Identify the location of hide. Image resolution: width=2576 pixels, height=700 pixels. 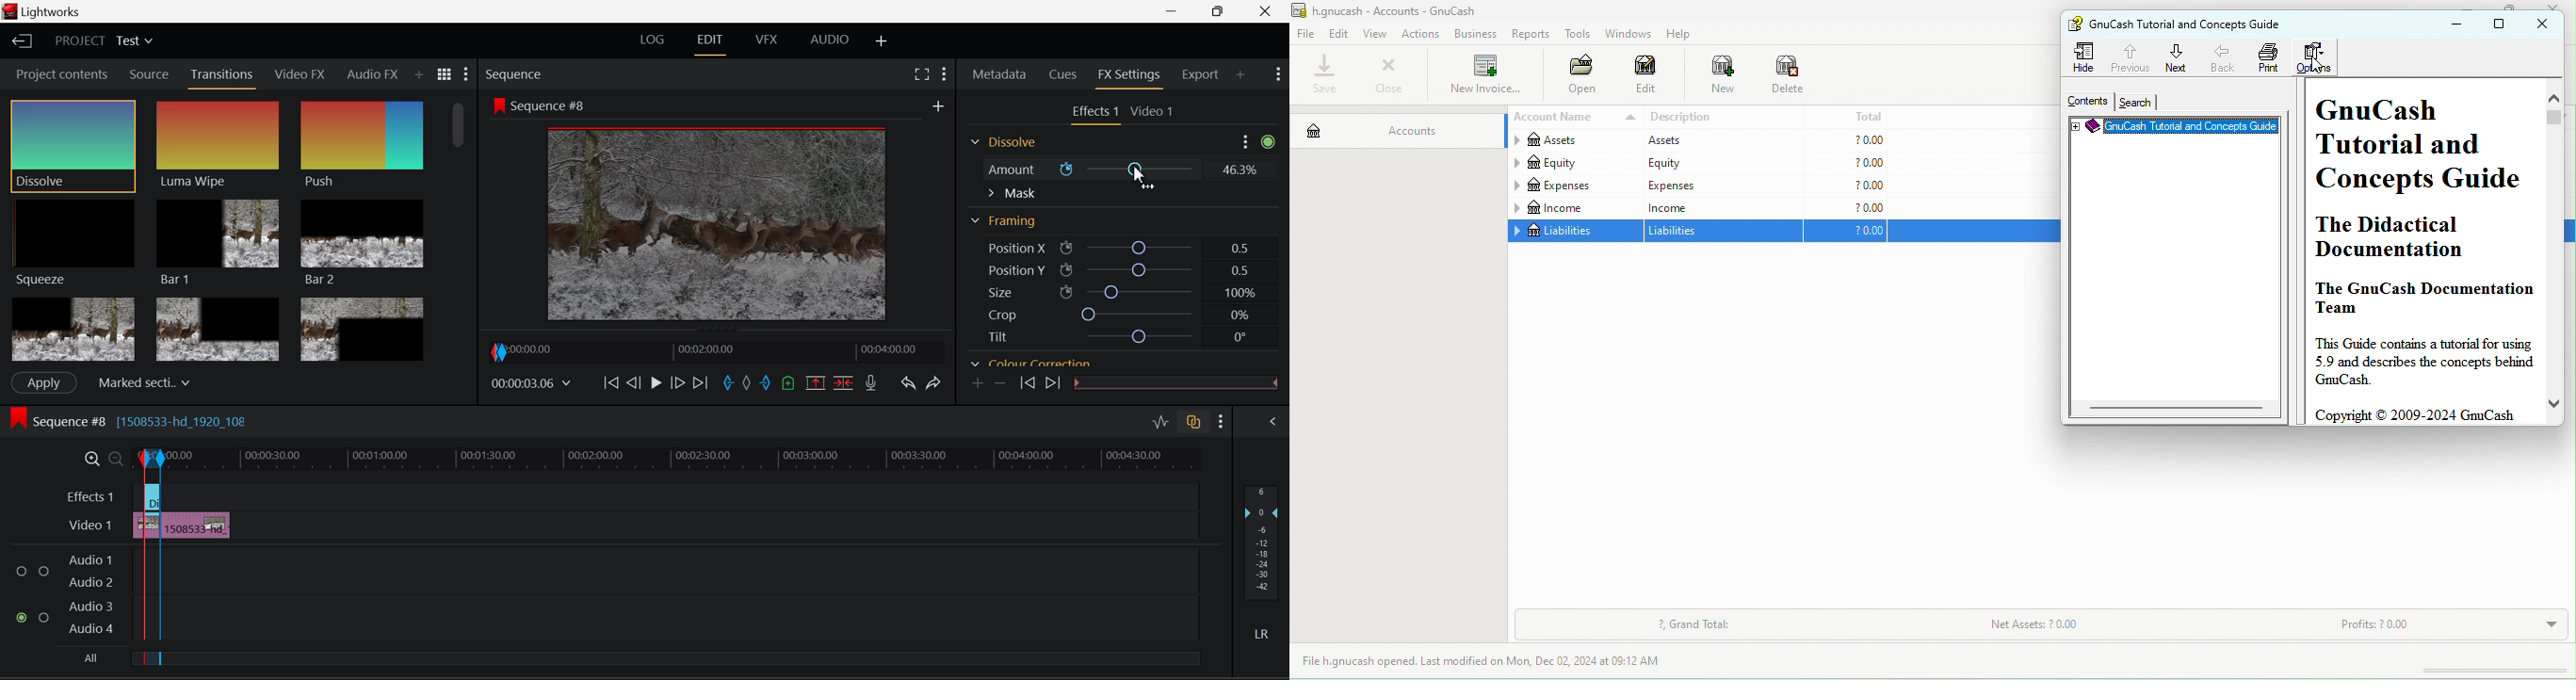
(2086, 57).